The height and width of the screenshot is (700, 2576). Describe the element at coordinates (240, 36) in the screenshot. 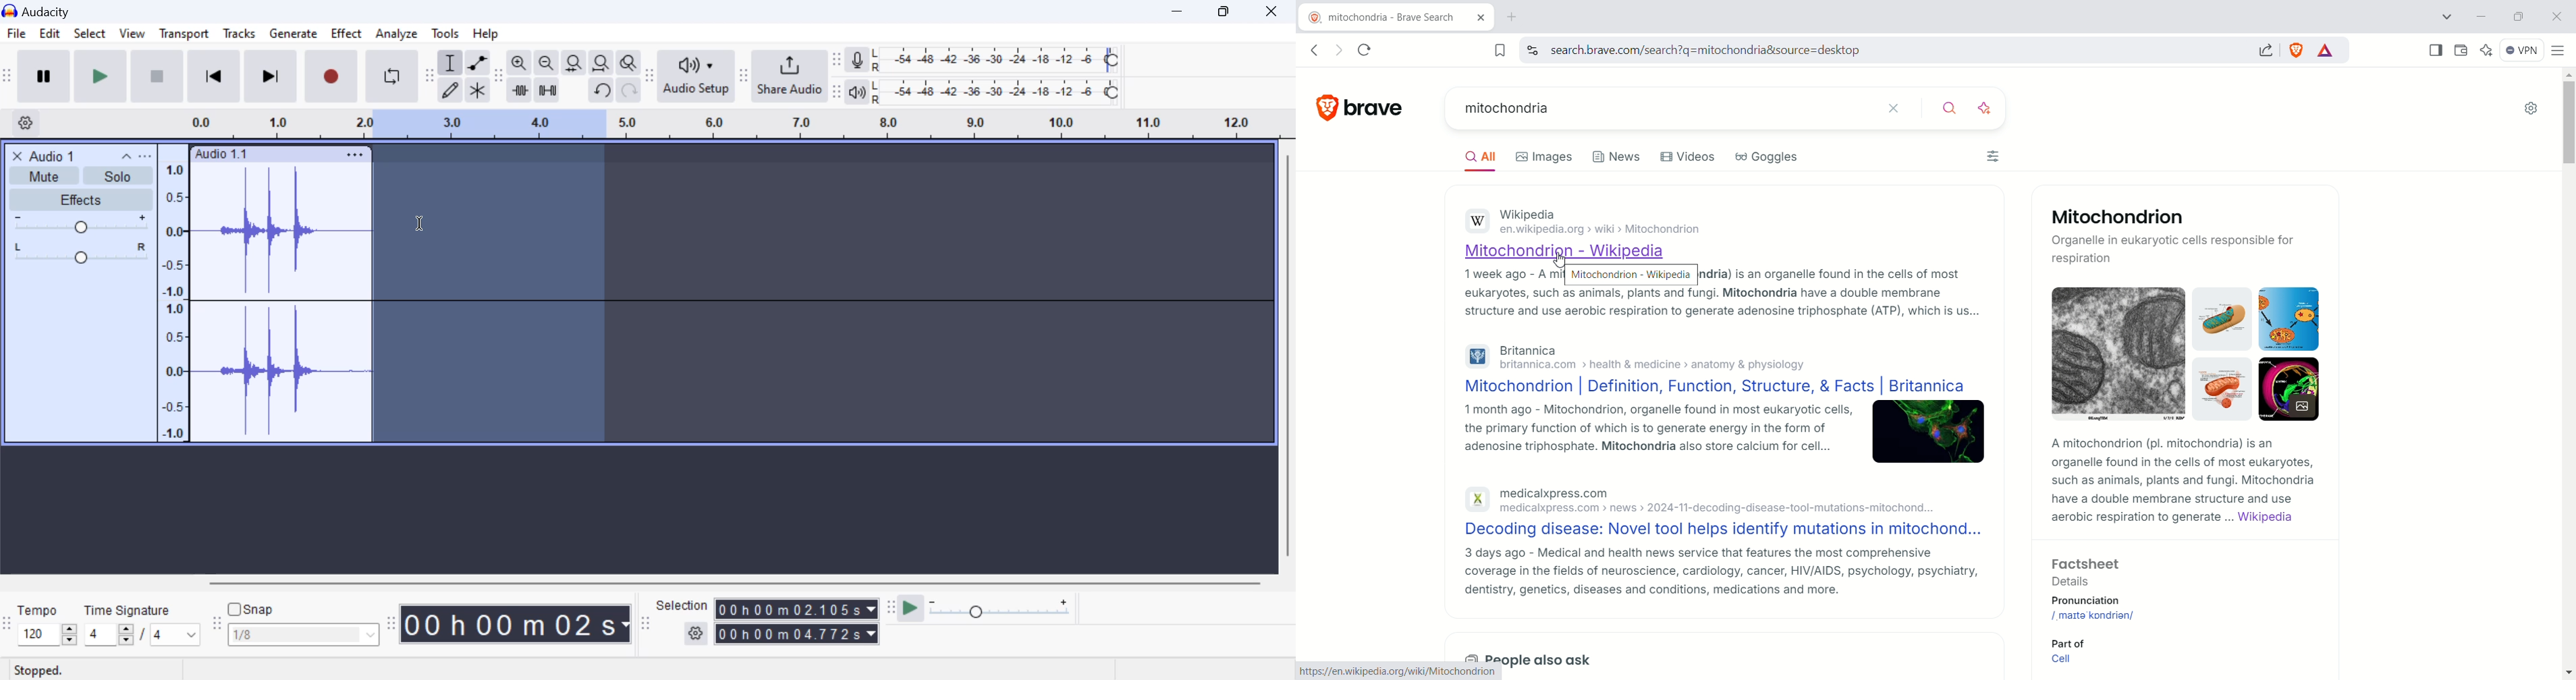

I see `Tracks` at that location.